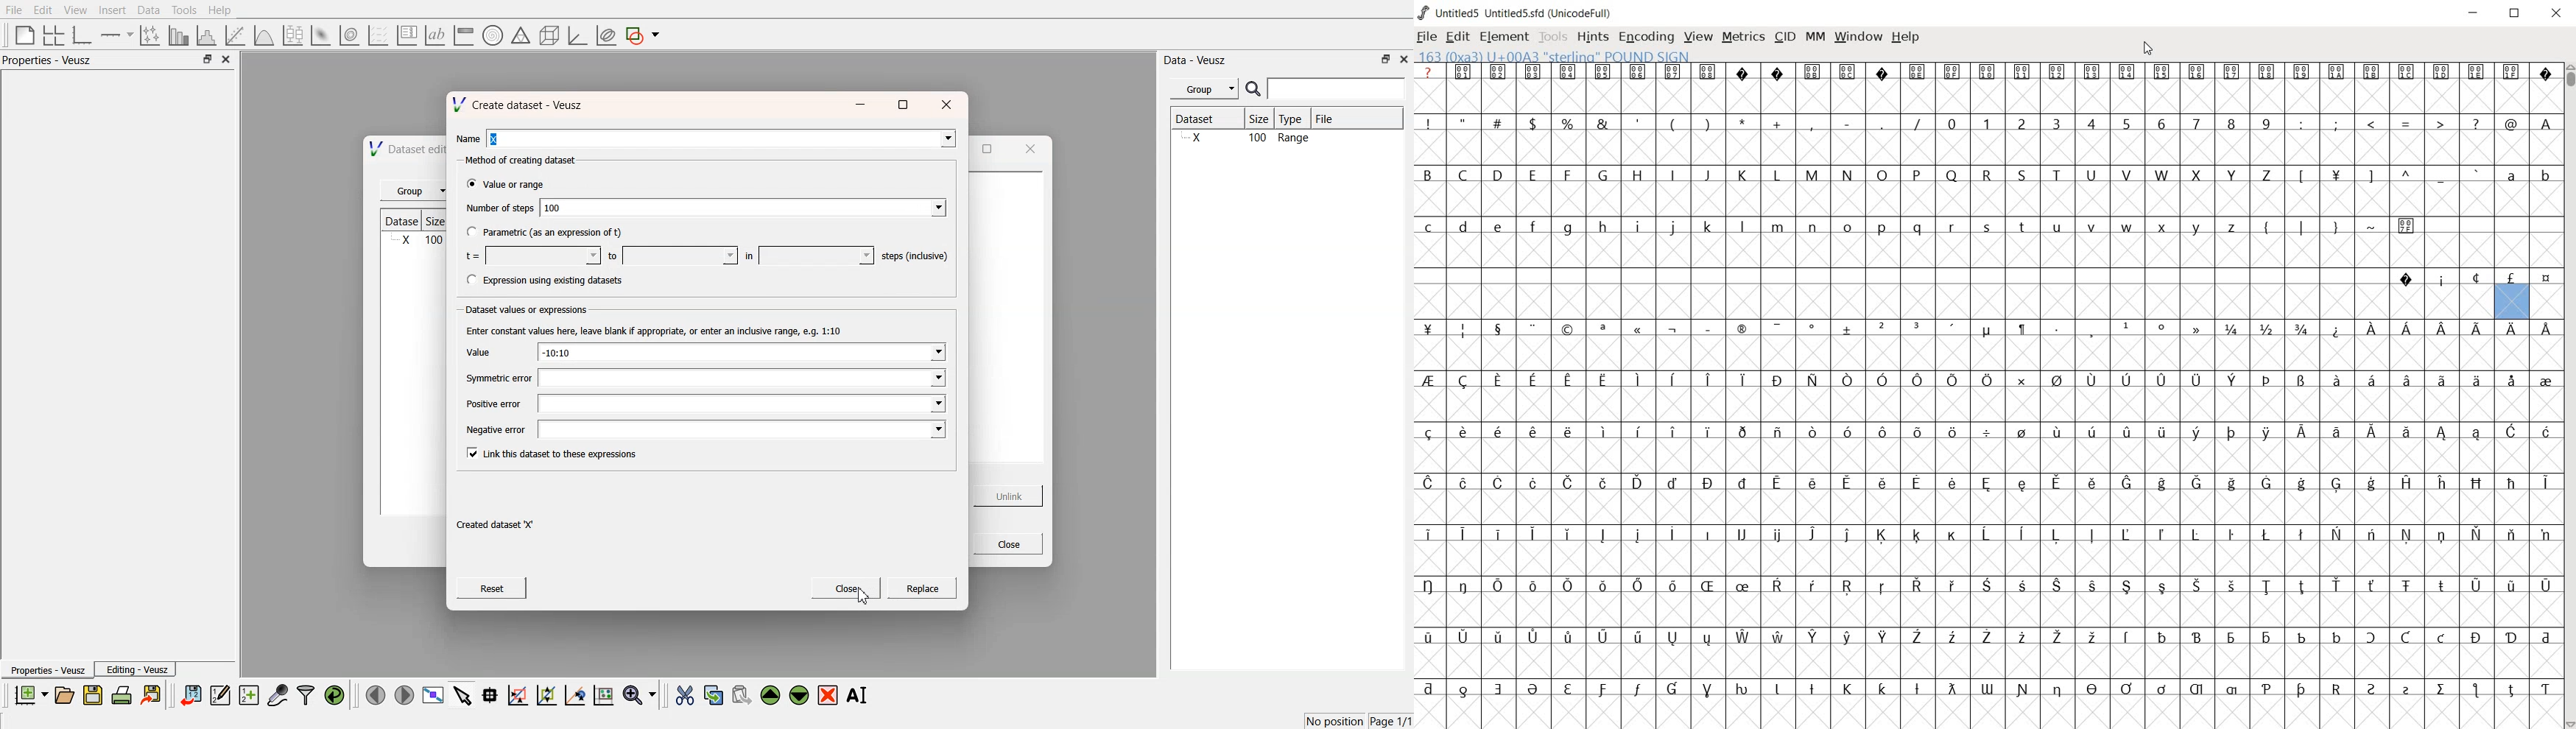  What do you see at coordinates (1464, 330) in the screenshot?
I see `Symbol` at bounding box center [1464, 330].